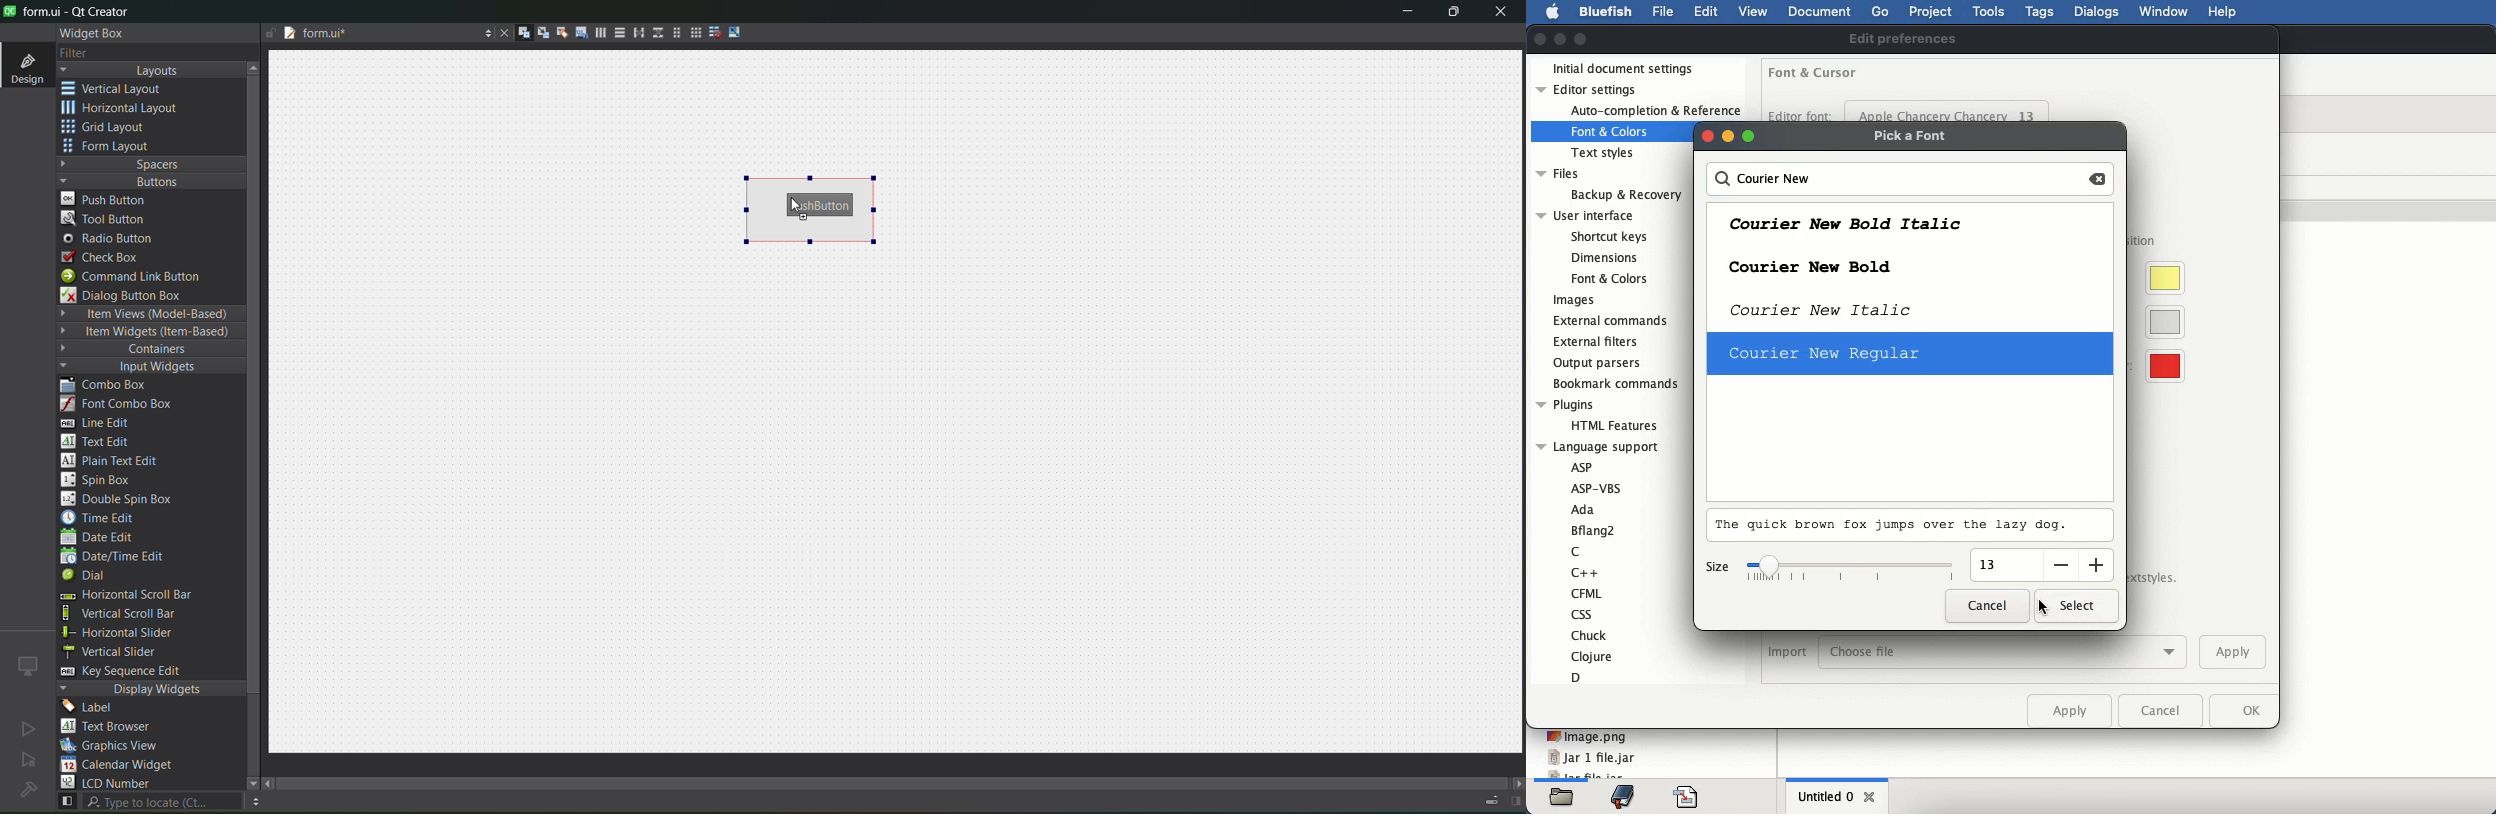 The height and width of the screenshot is (840, 2520). Describe the element at coordinates (2161, 323) in the screenshot. I see `current line color` at that location.